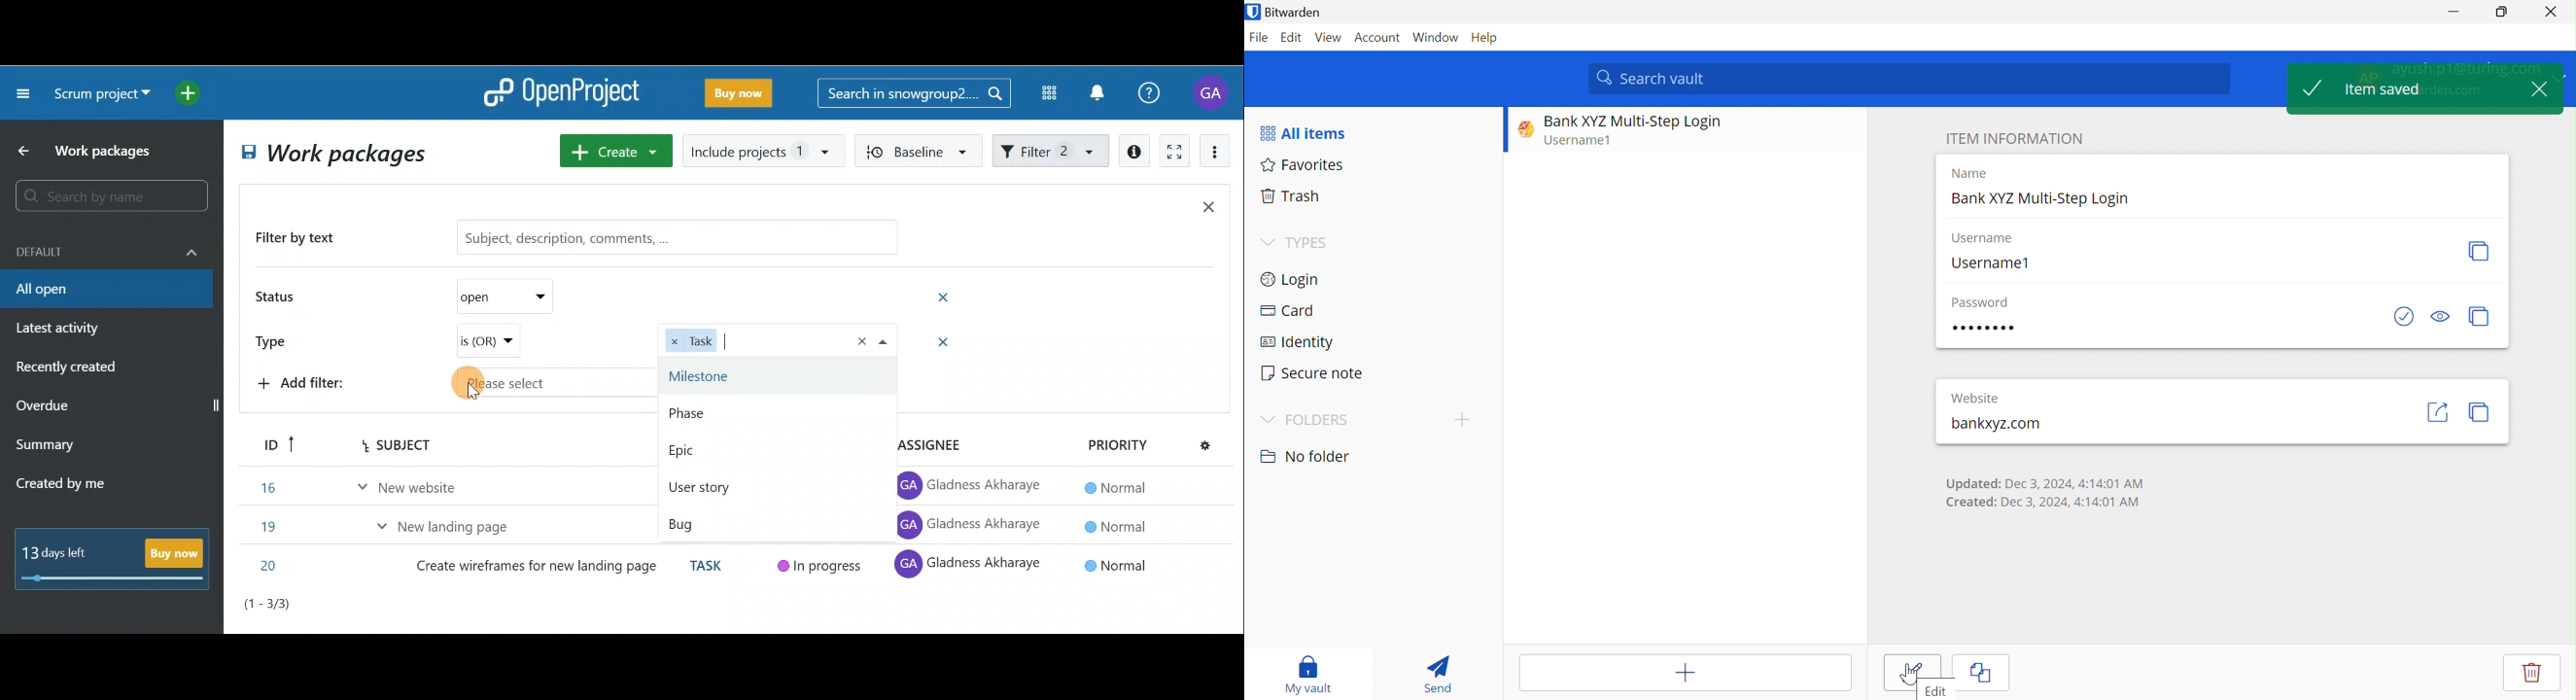  What do you see at coordinates (1302, 134) in the screenshot?
I see `All items` at bounding box center [1302, 134].